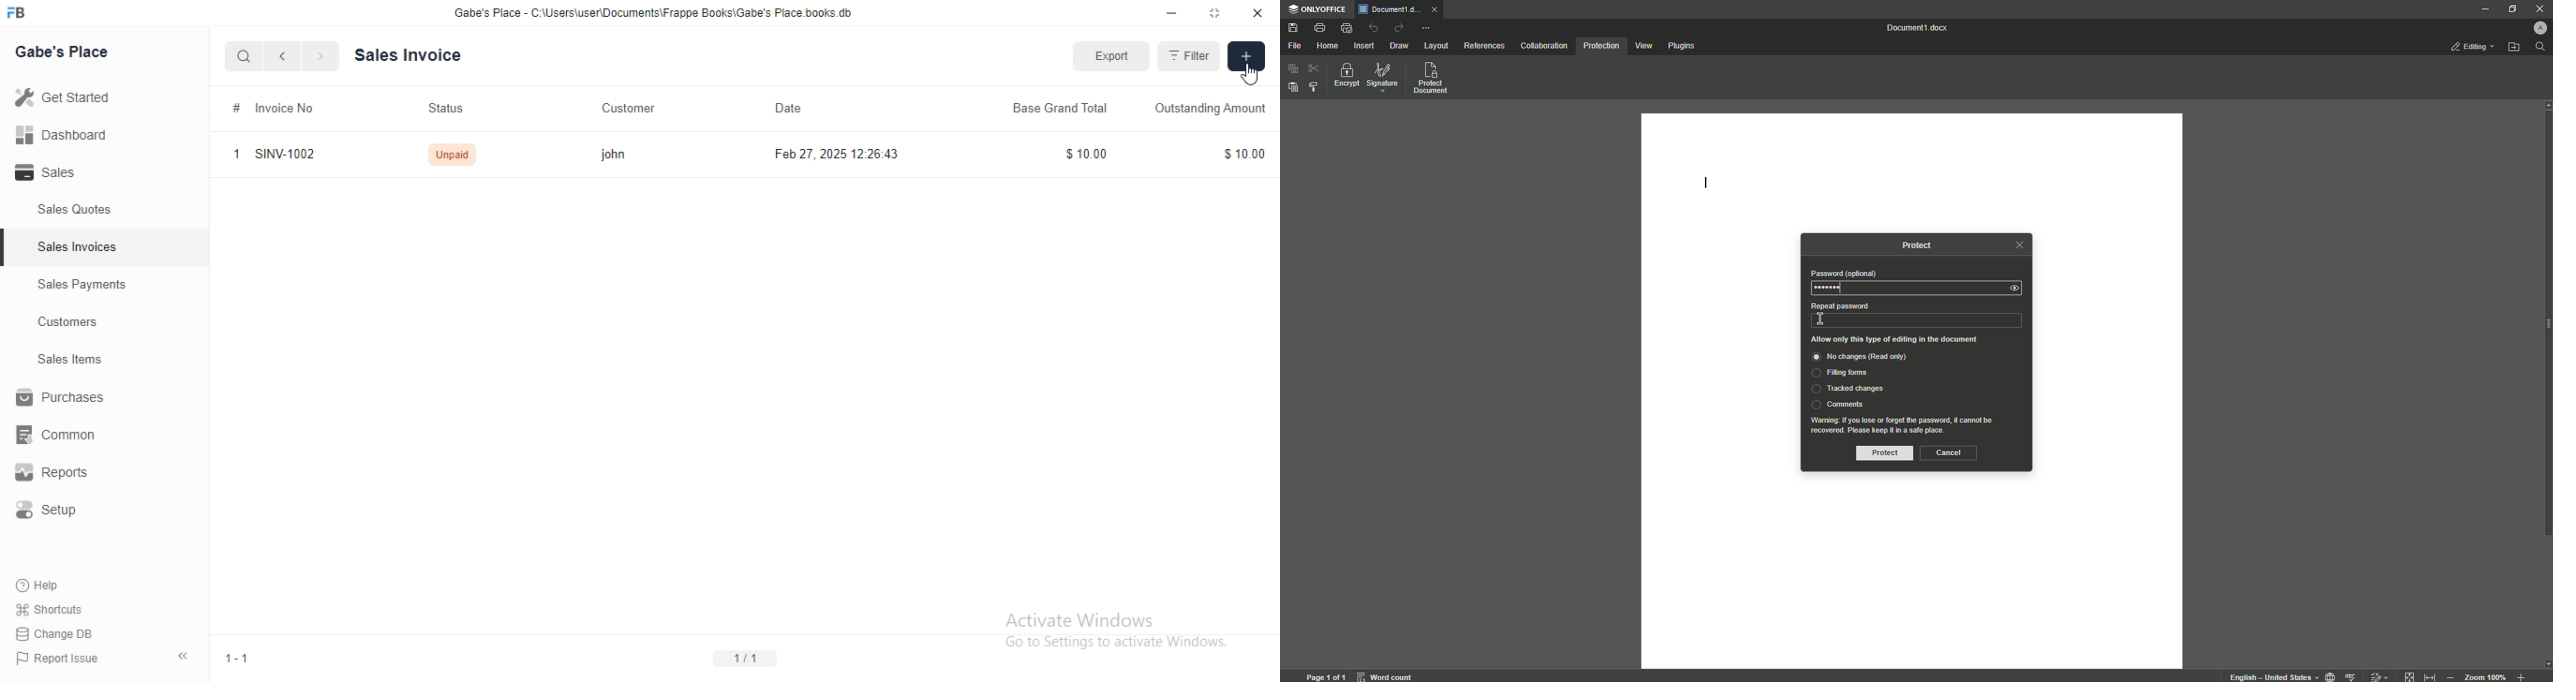 The image size is (2576, 700). What do you see at coordinates (58, 635) in the screenshot?
I see `Change DB` at bounding box center [58, 635].